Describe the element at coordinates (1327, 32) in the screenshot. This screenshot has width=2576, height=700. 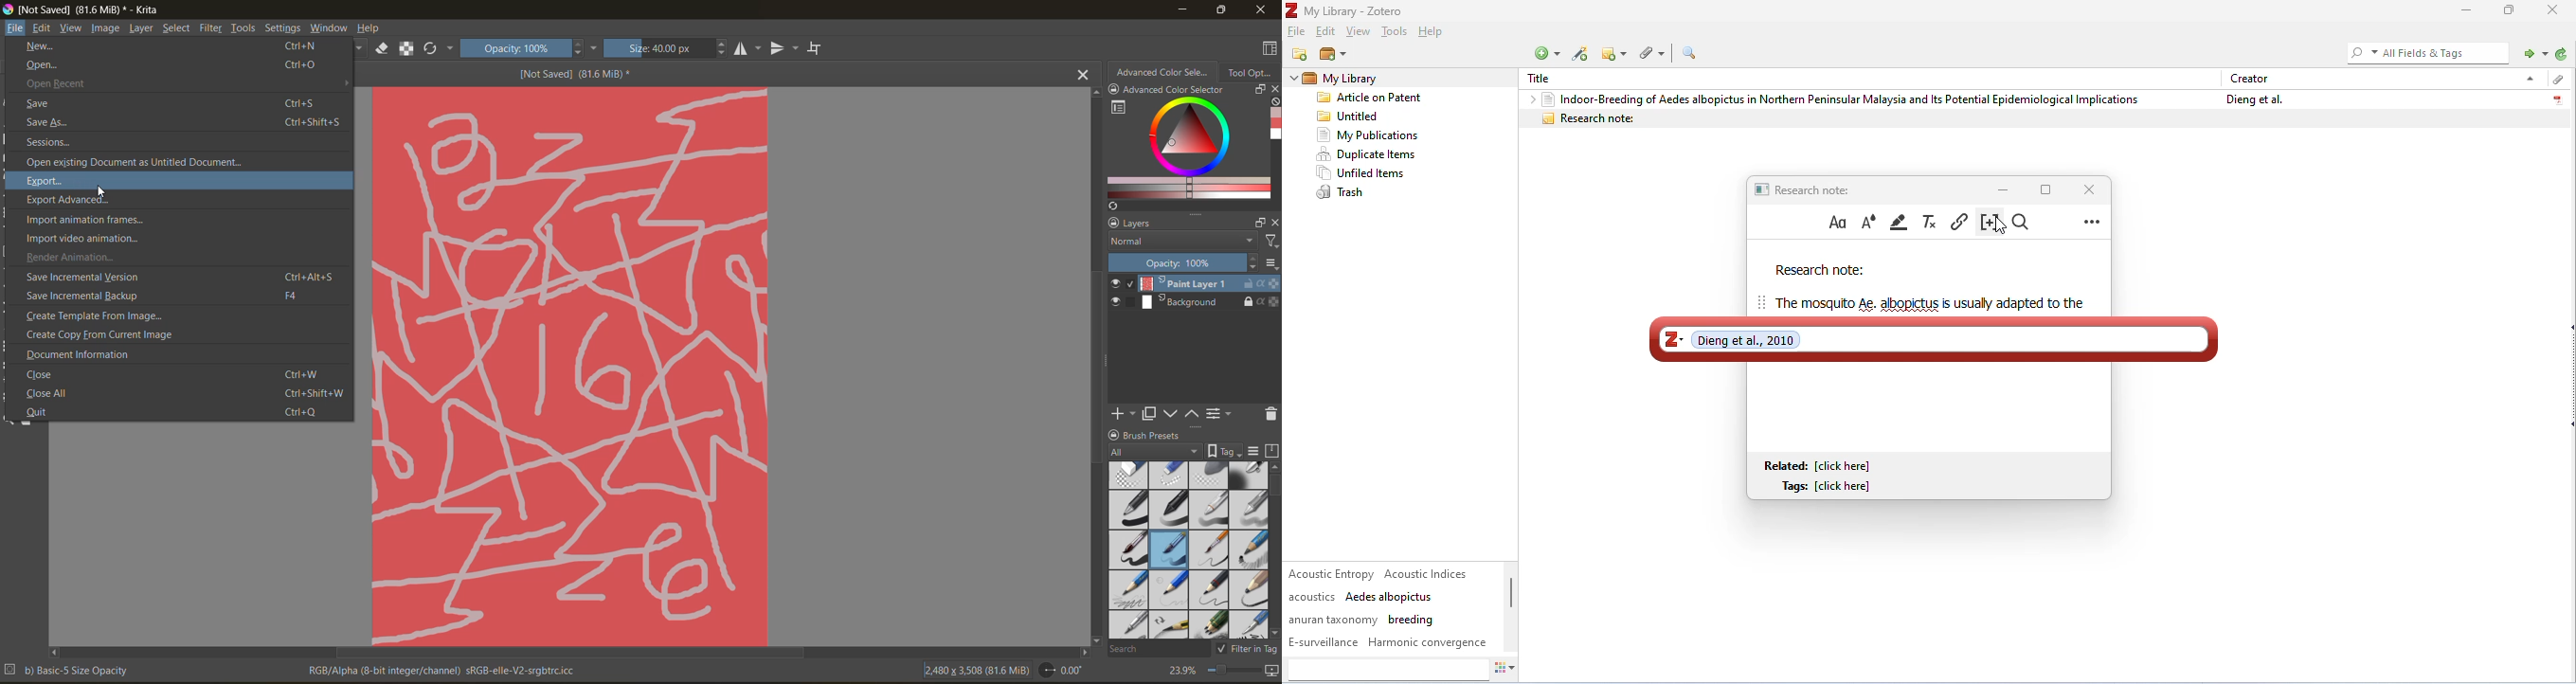
I see `edit` at that location.